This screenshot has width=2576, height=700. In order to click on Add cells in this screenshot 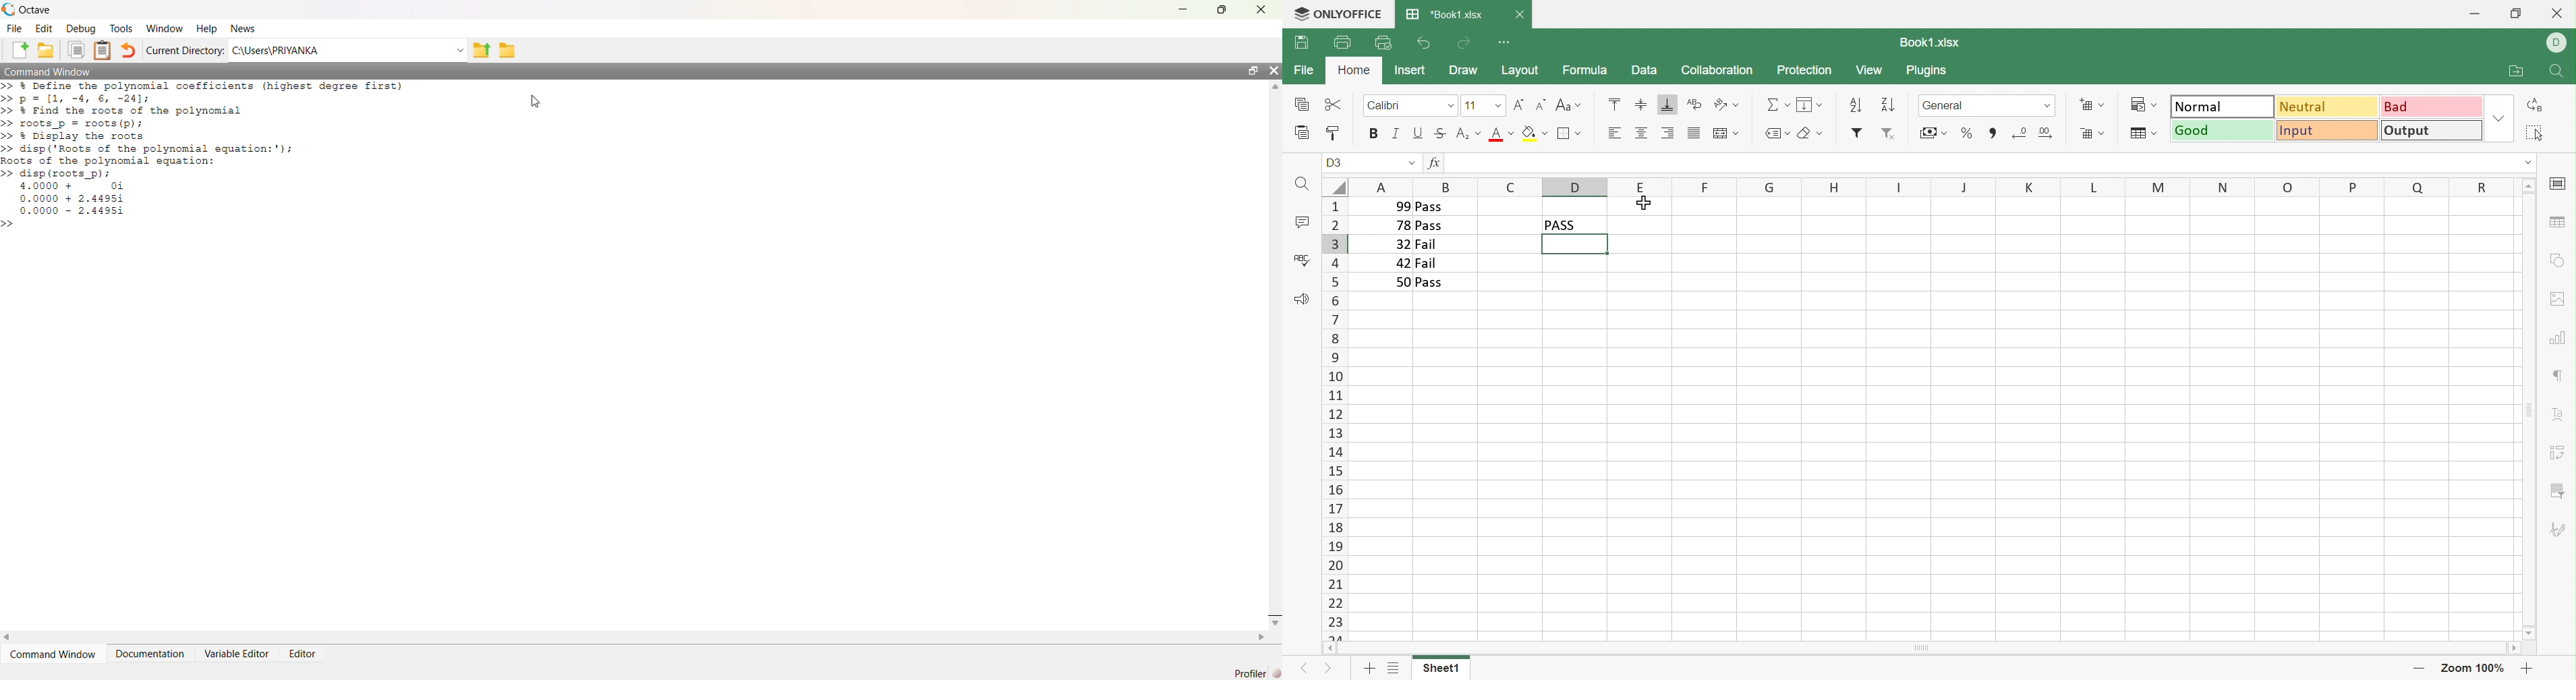, I will do `click(2092, 105)`.